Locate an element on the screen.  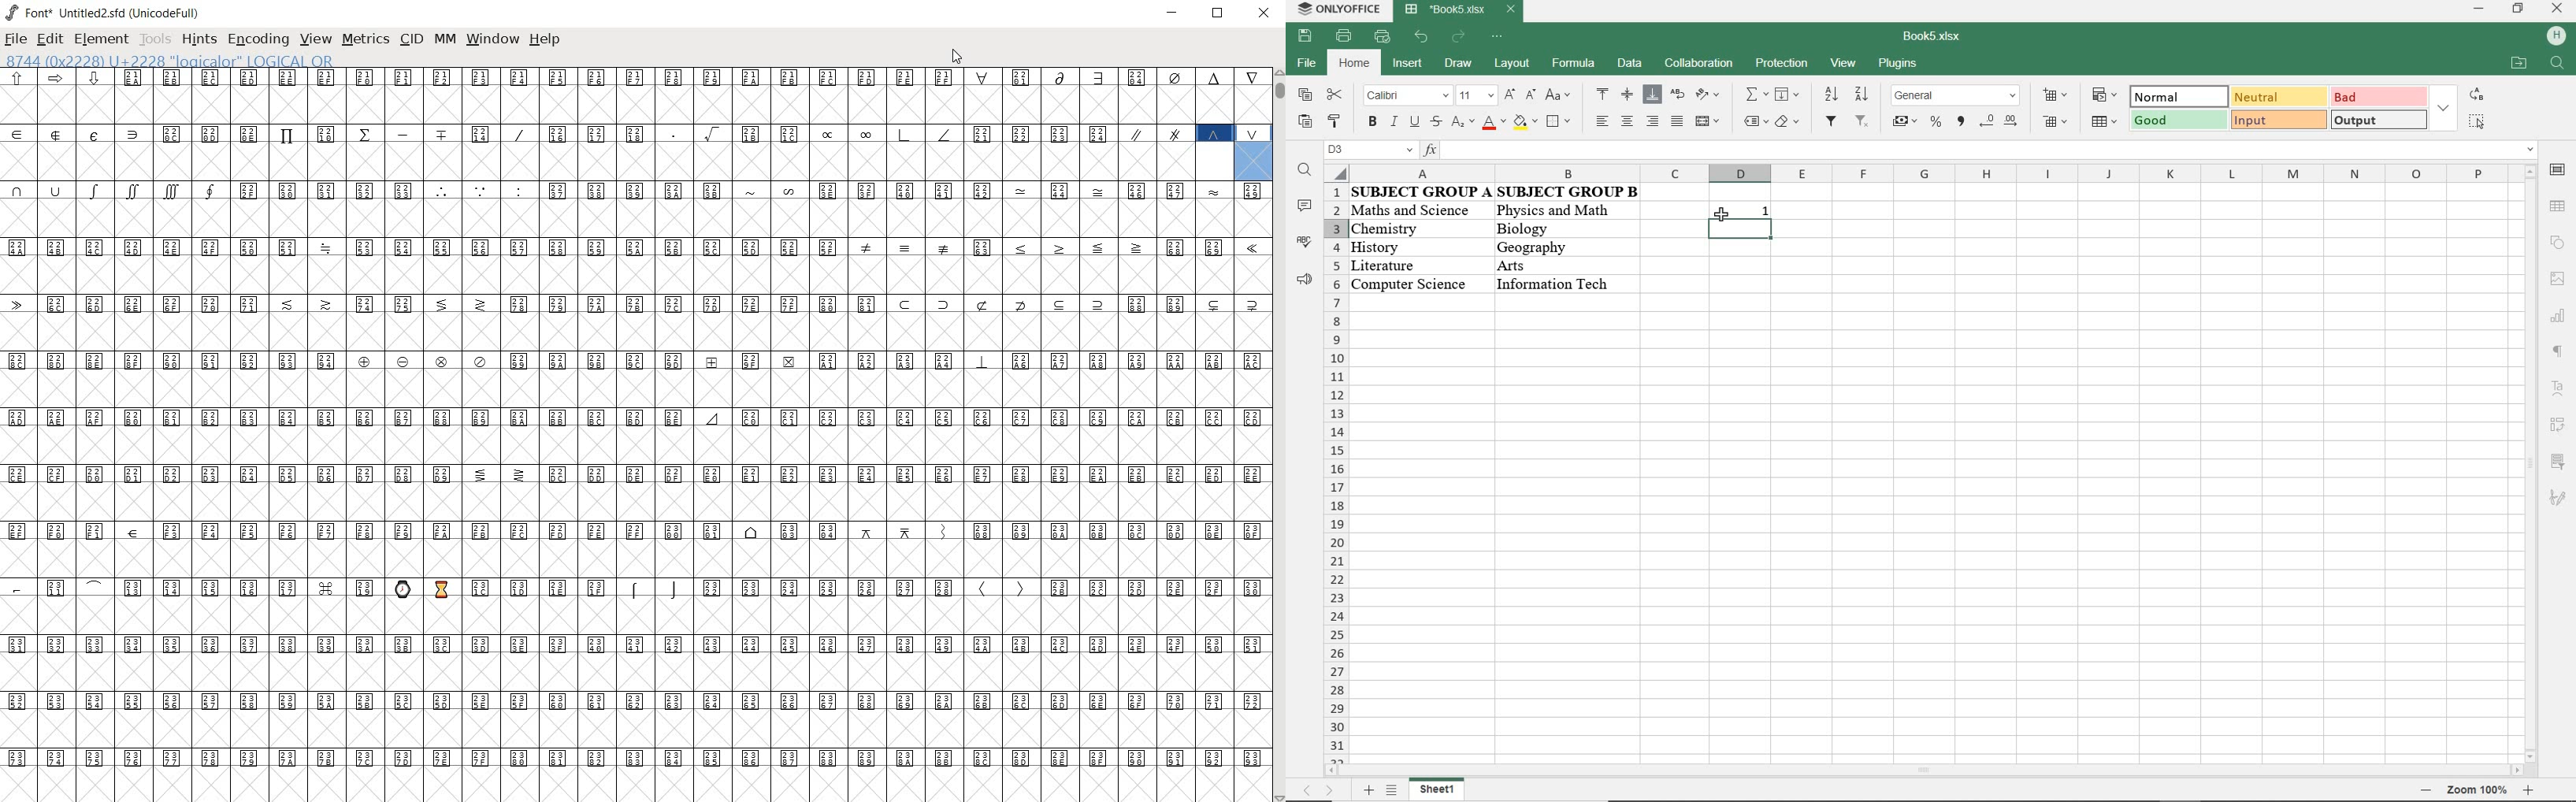
copy style is located at coordinates (1334, 123).